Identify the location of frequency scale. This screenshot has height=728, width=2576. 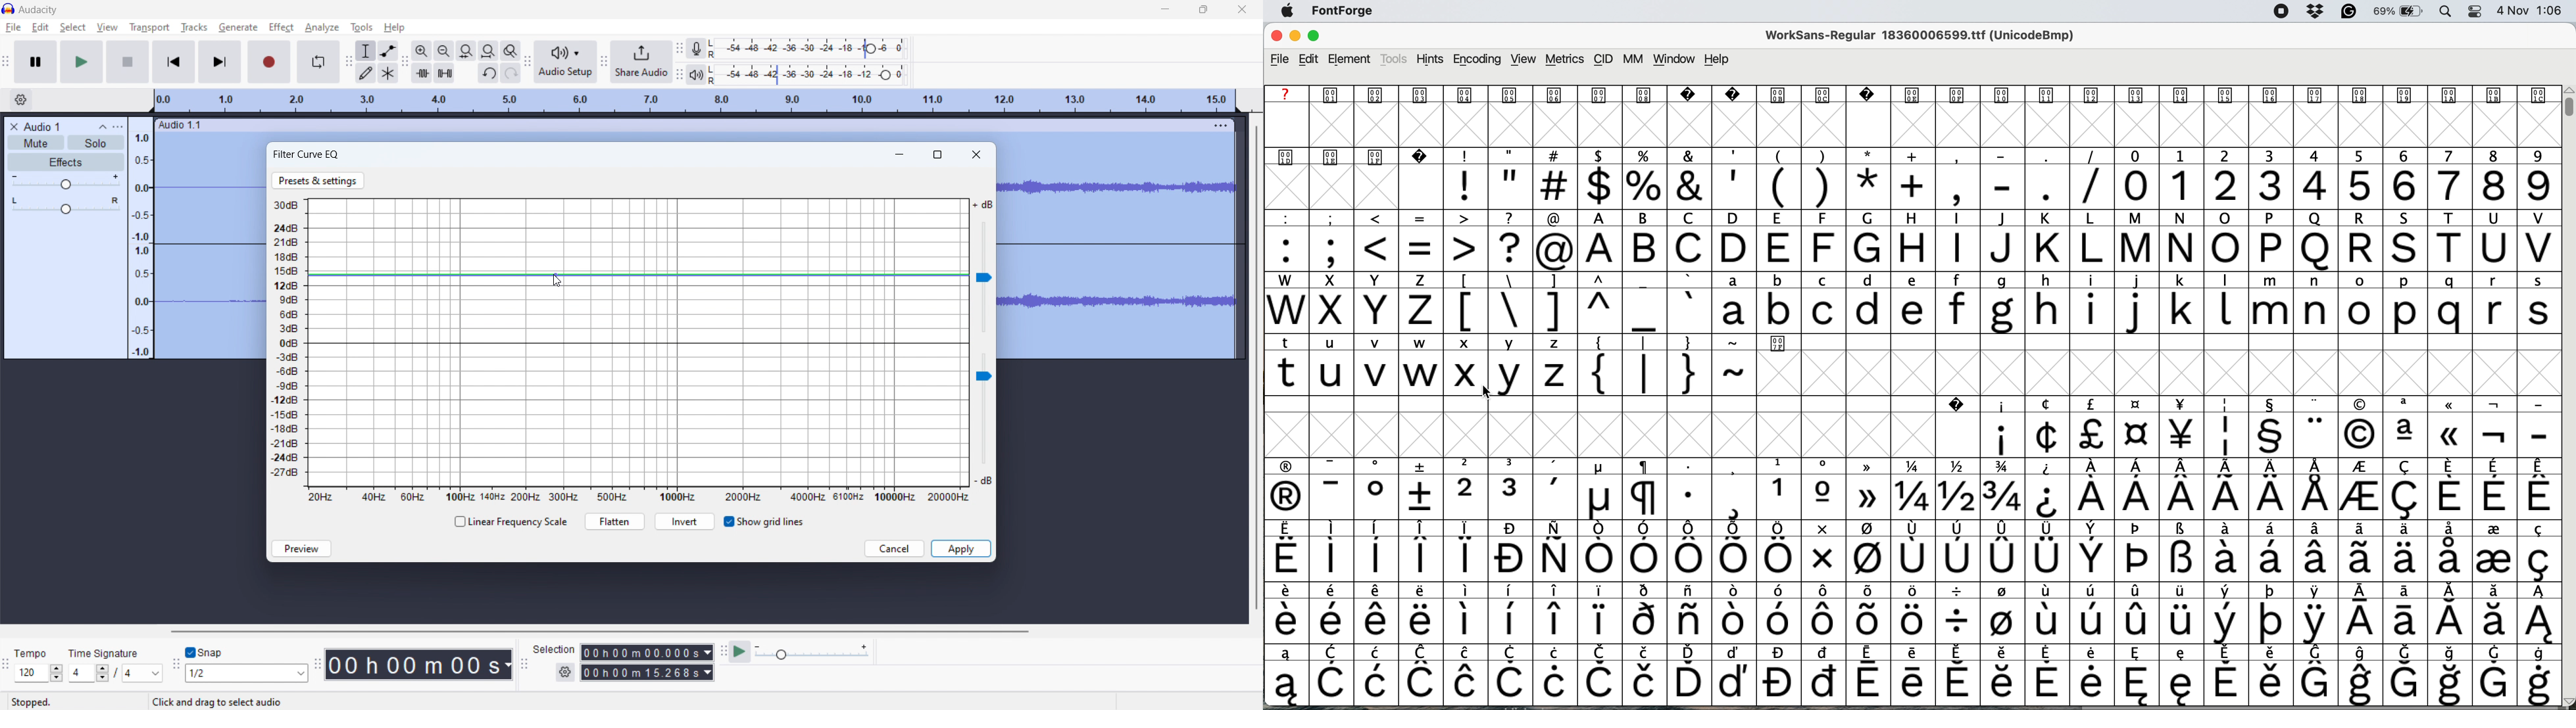
(638, 496).